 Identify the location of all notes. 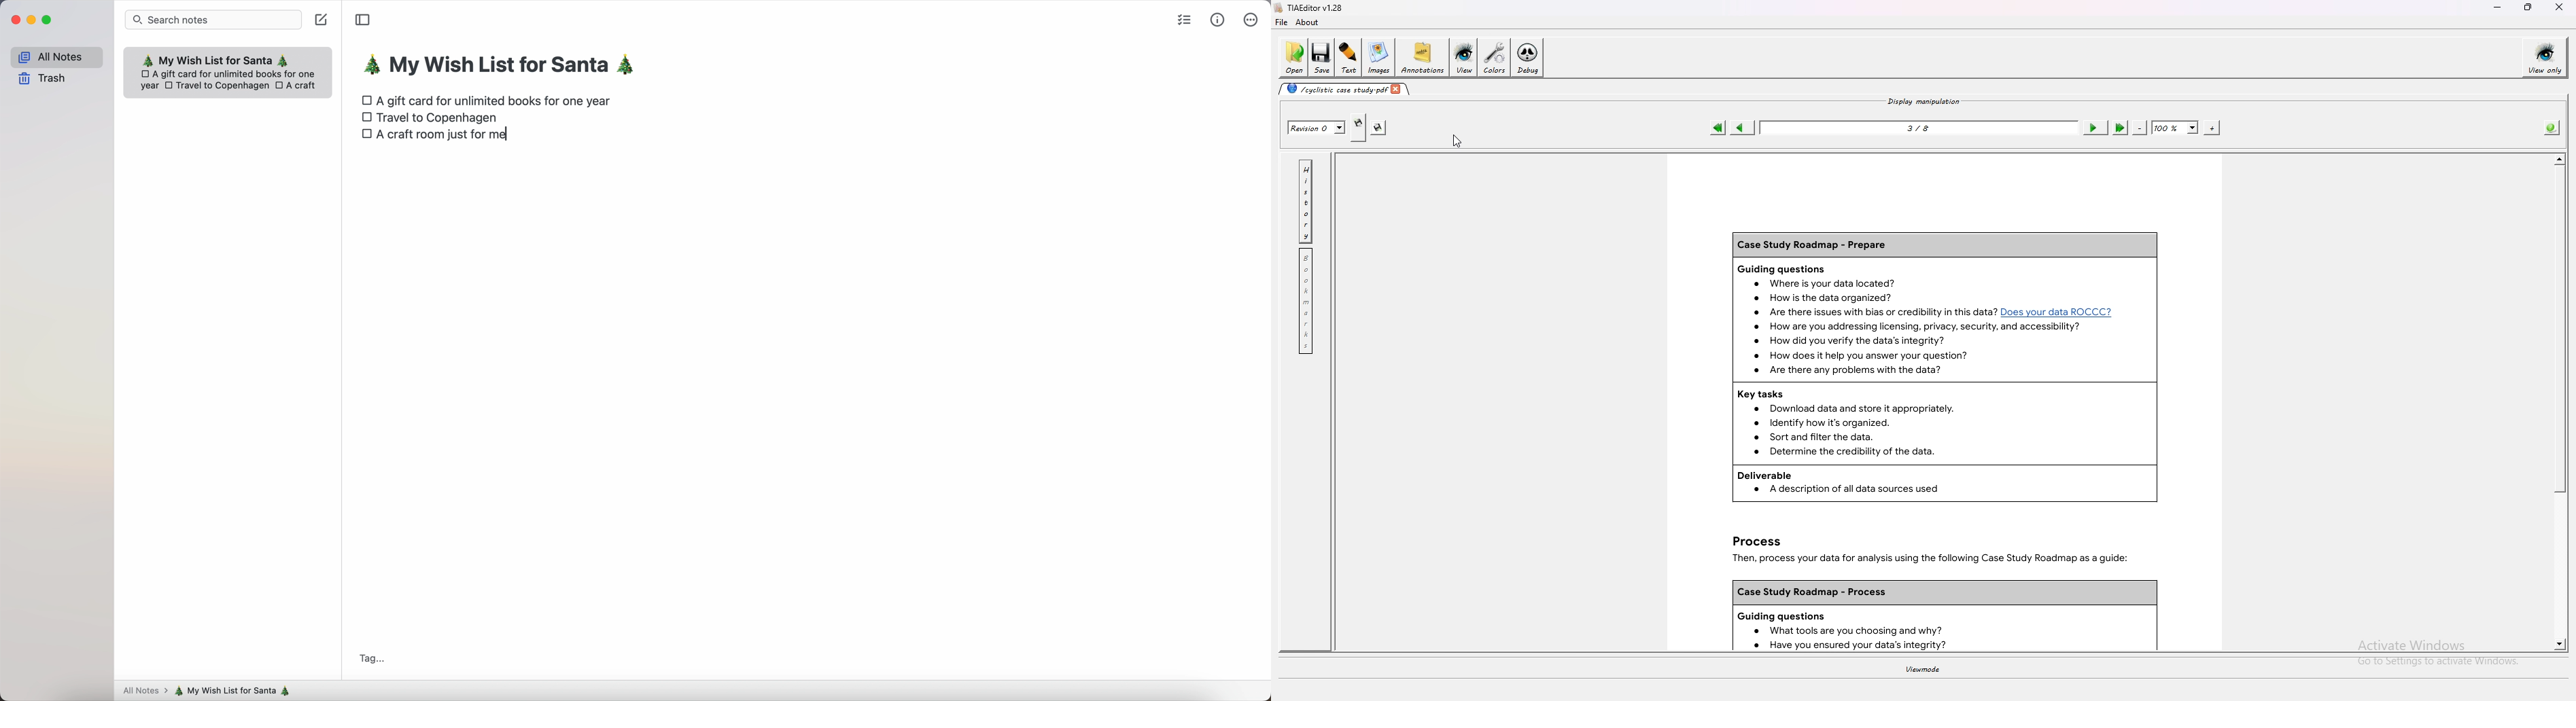
(143, 692).